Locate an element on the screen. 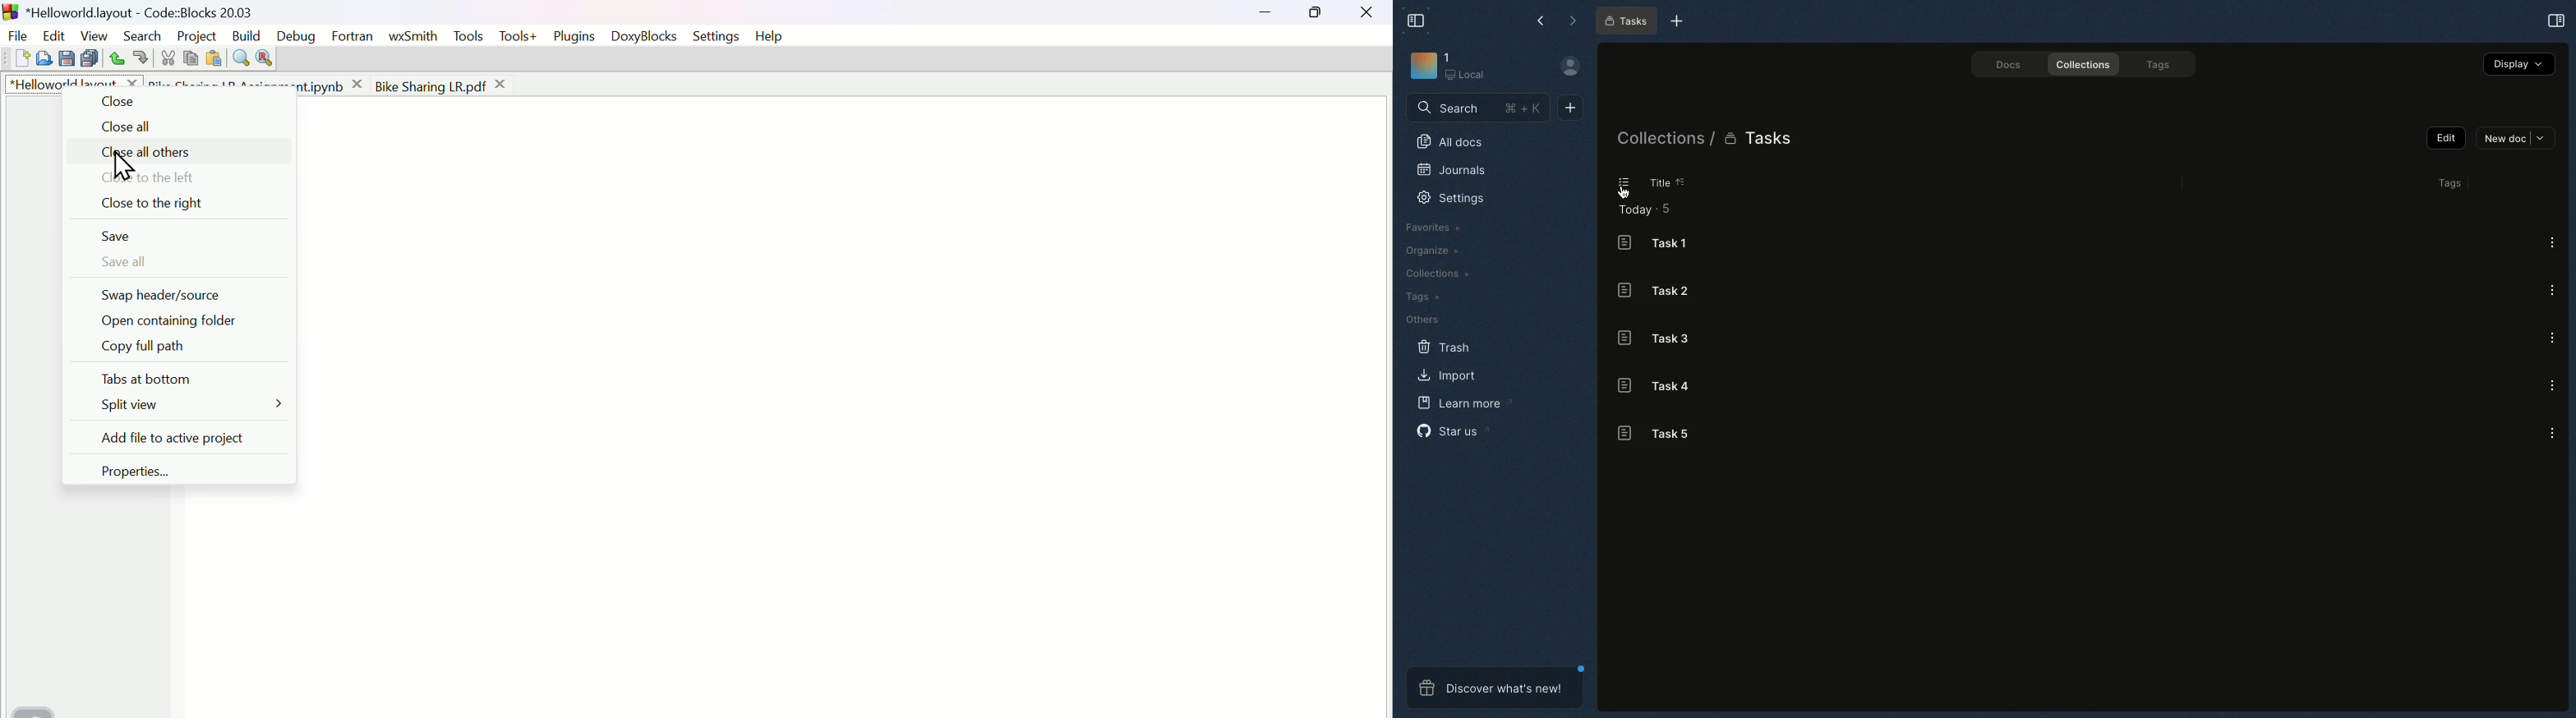 This screenshot has width=2576, height=728. Collapse sidebar is located at coordinates (1417, 21).